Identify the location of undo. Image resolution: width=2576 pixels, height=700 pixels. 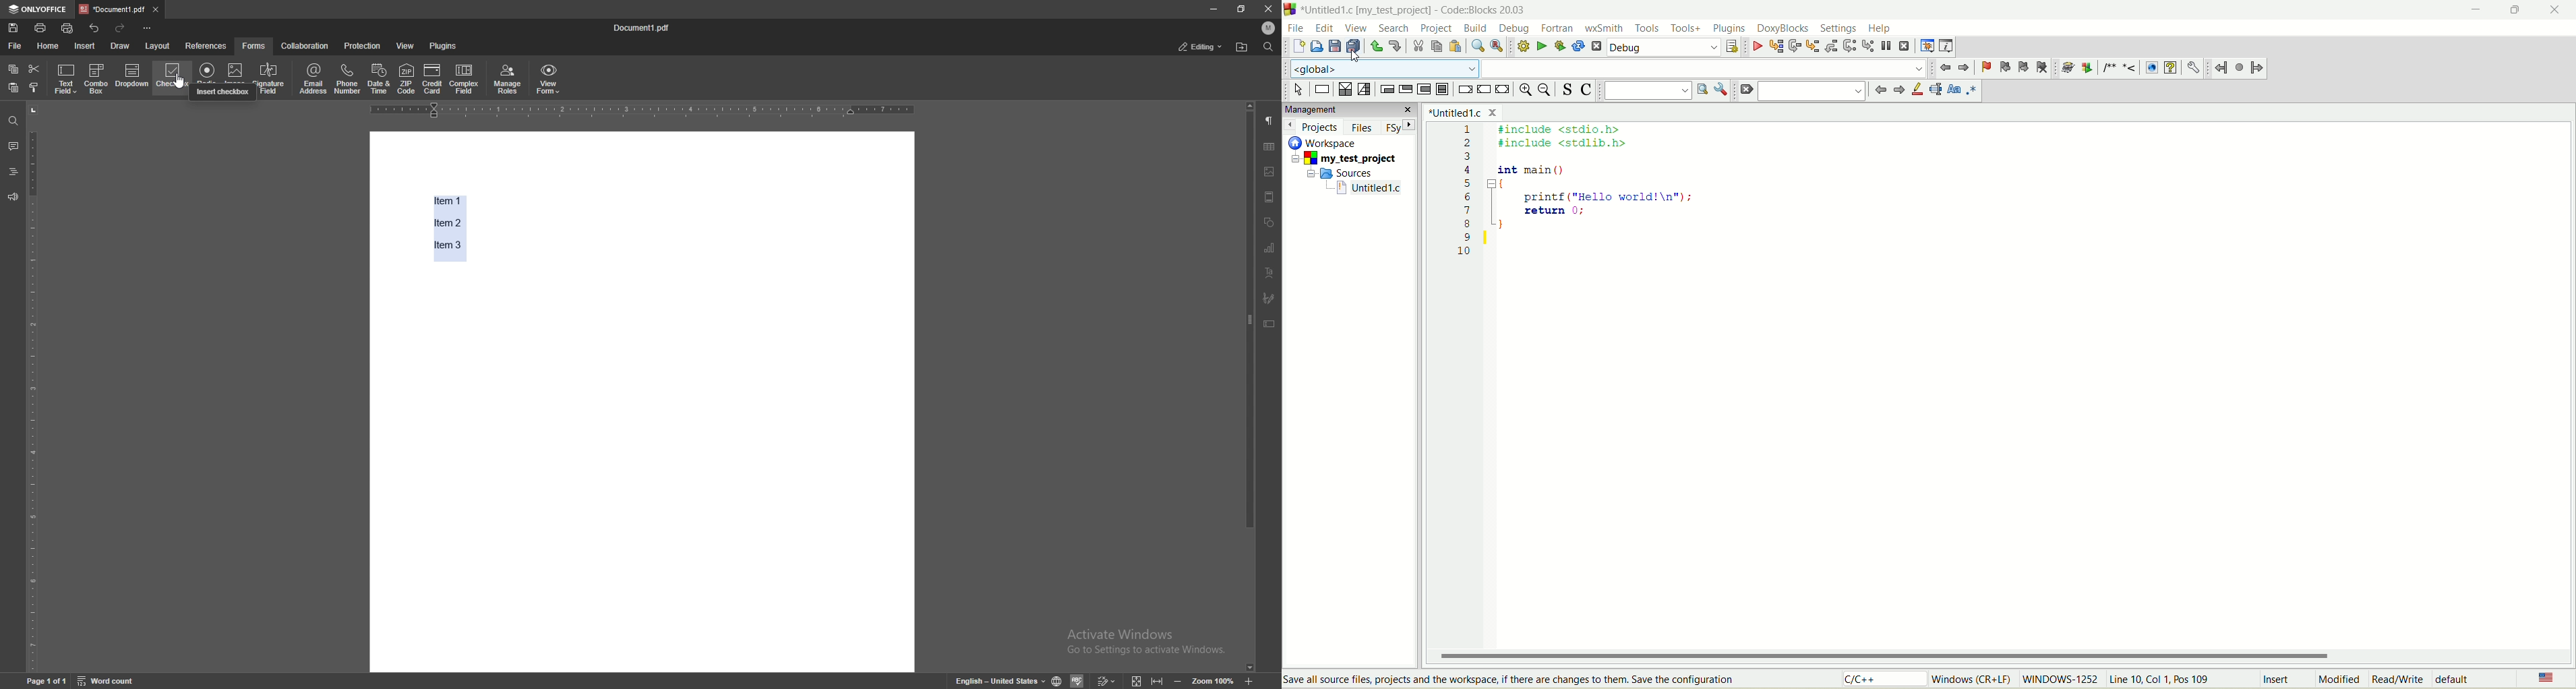
(1377, 46).